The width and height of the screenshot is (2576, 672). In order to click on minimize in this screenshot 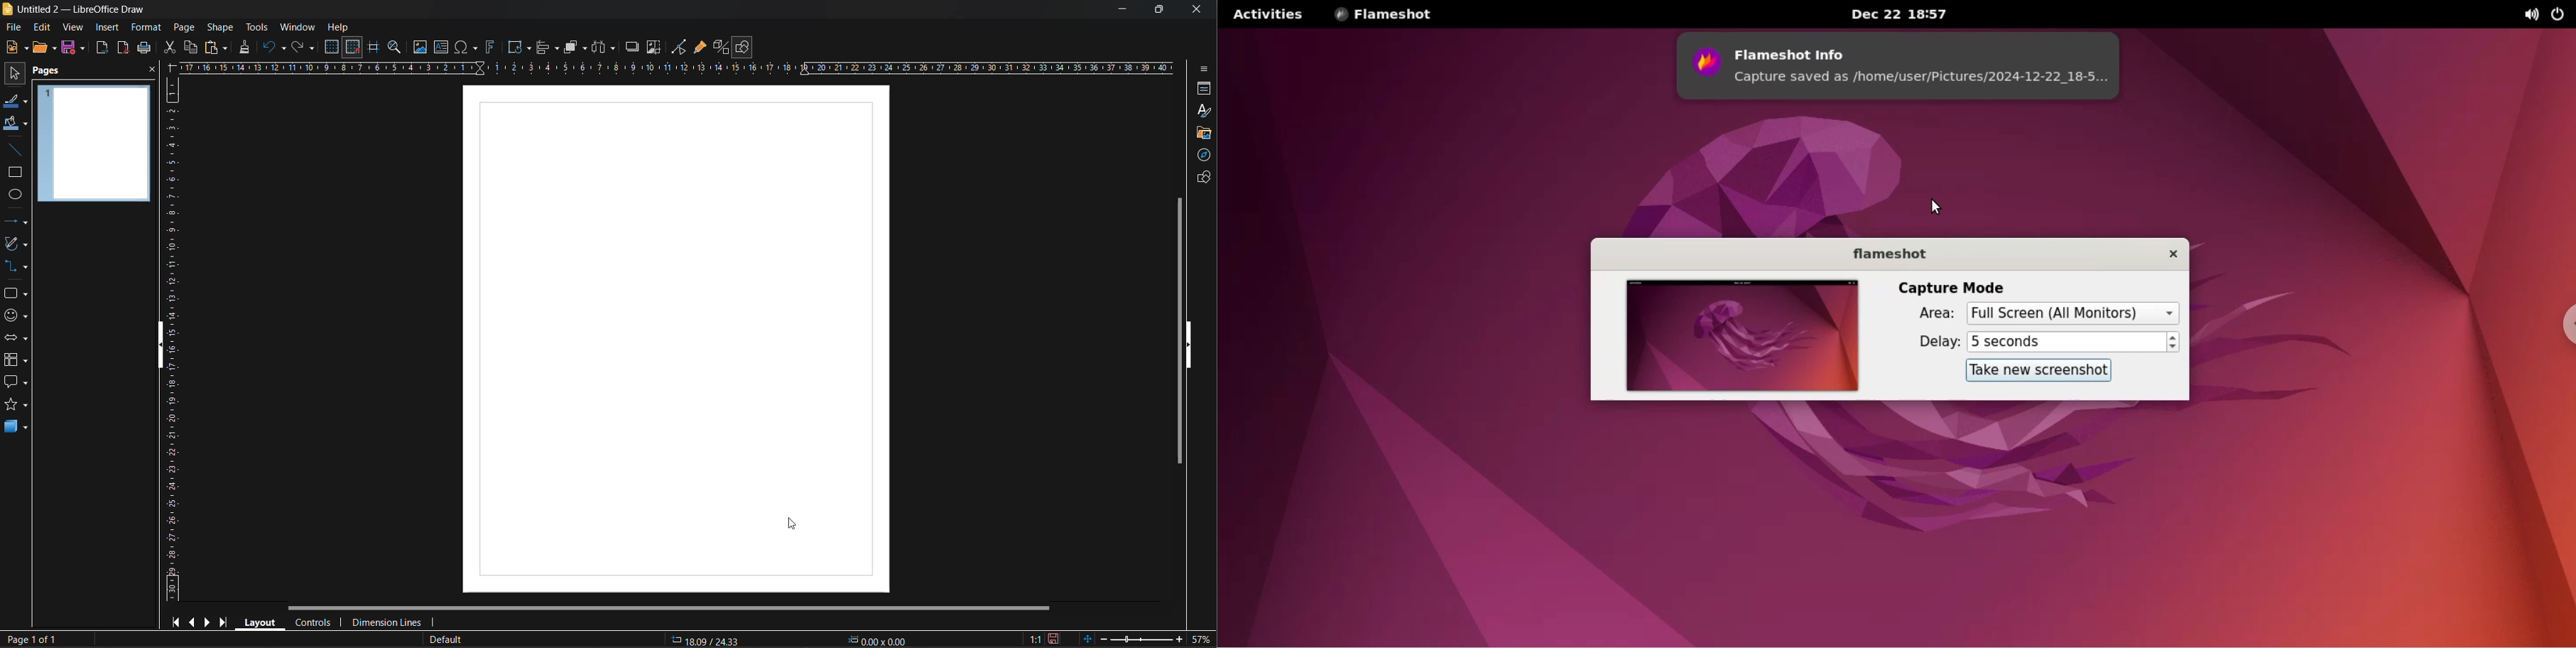, I will do `click(1118, 10)`.